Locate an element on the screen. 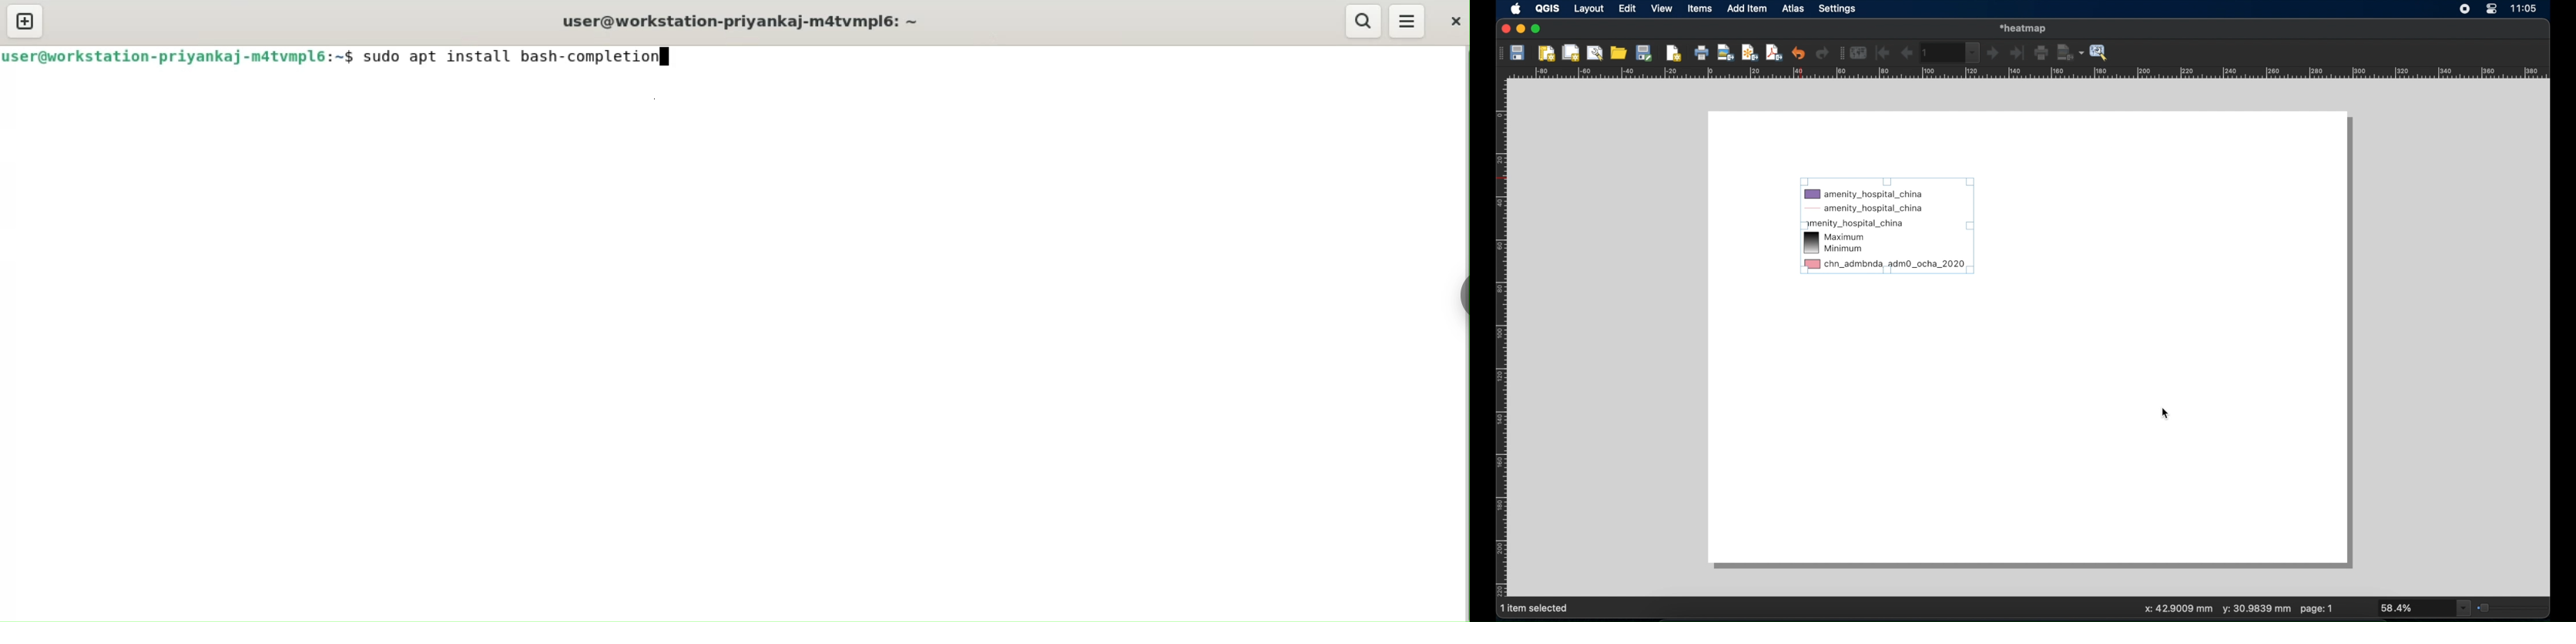 This screenshot has width=2576, height=644. menu is located at coordinates (1408, 21).